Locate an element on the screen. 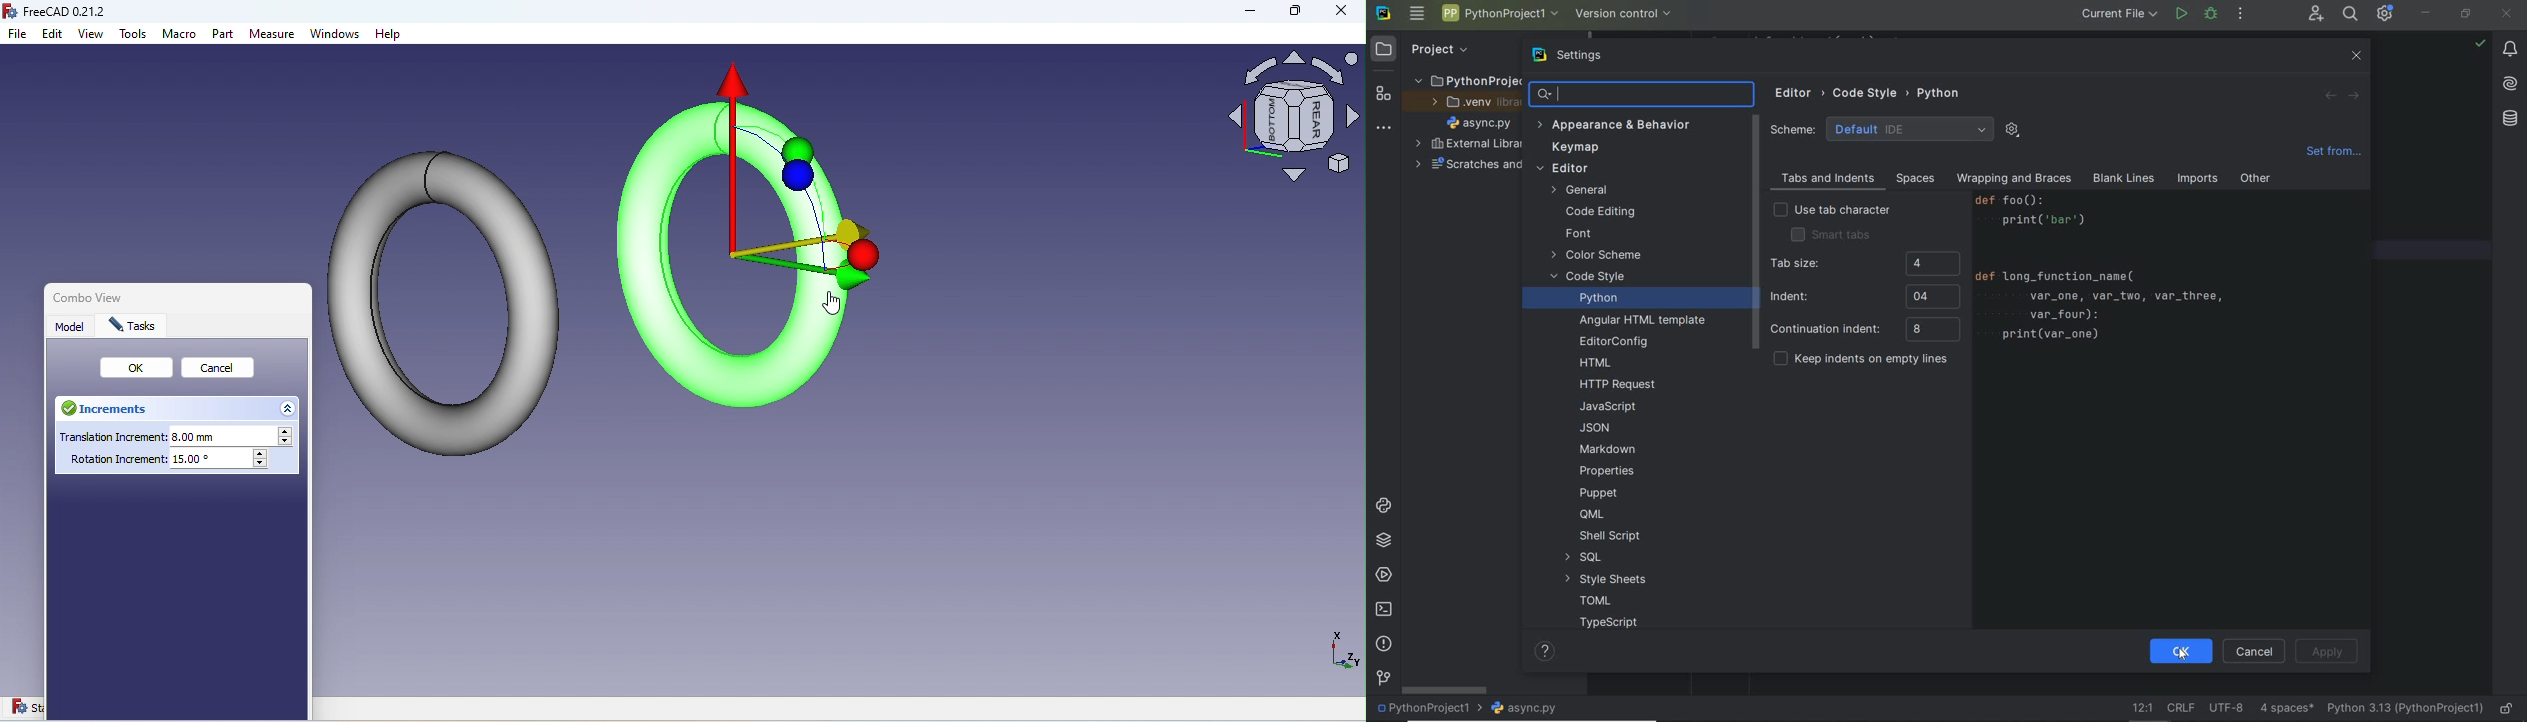 The height and width of the screenshot is (728, 2548). PUPPET is located at coordinates (1601, 492).